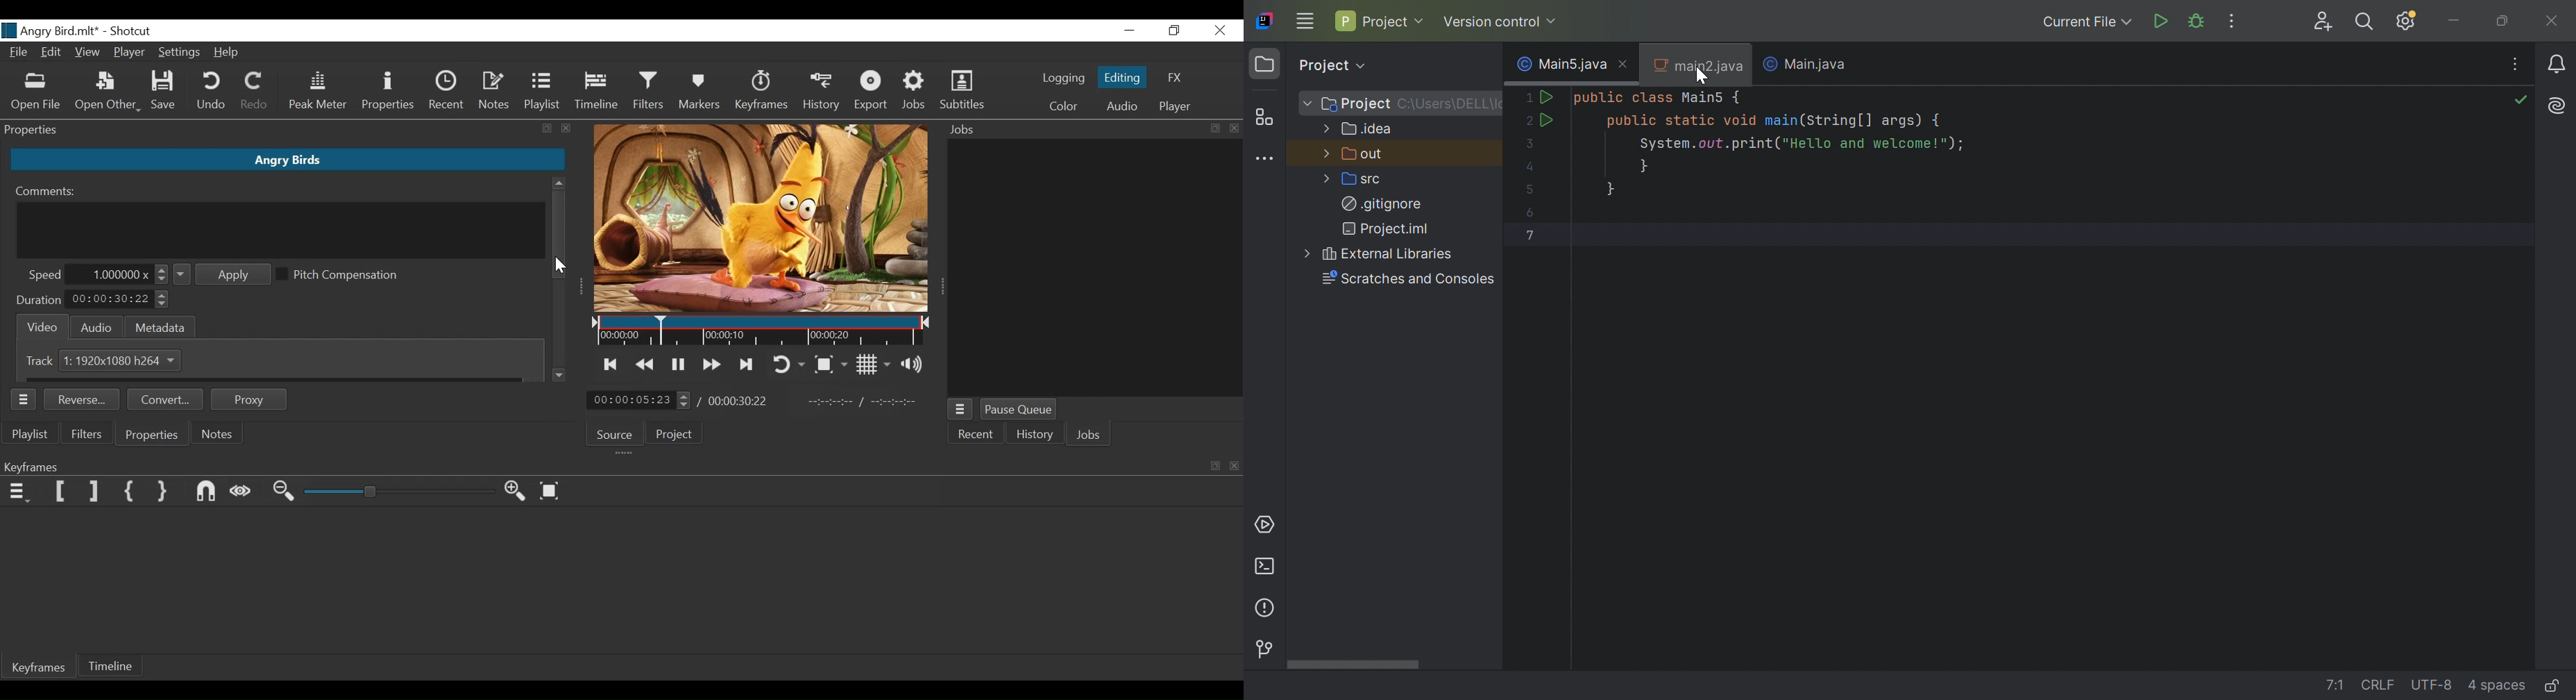  Describe the element at coordinates (242, 493) in the screenshot. I see `Scrub while dragging` at that location.